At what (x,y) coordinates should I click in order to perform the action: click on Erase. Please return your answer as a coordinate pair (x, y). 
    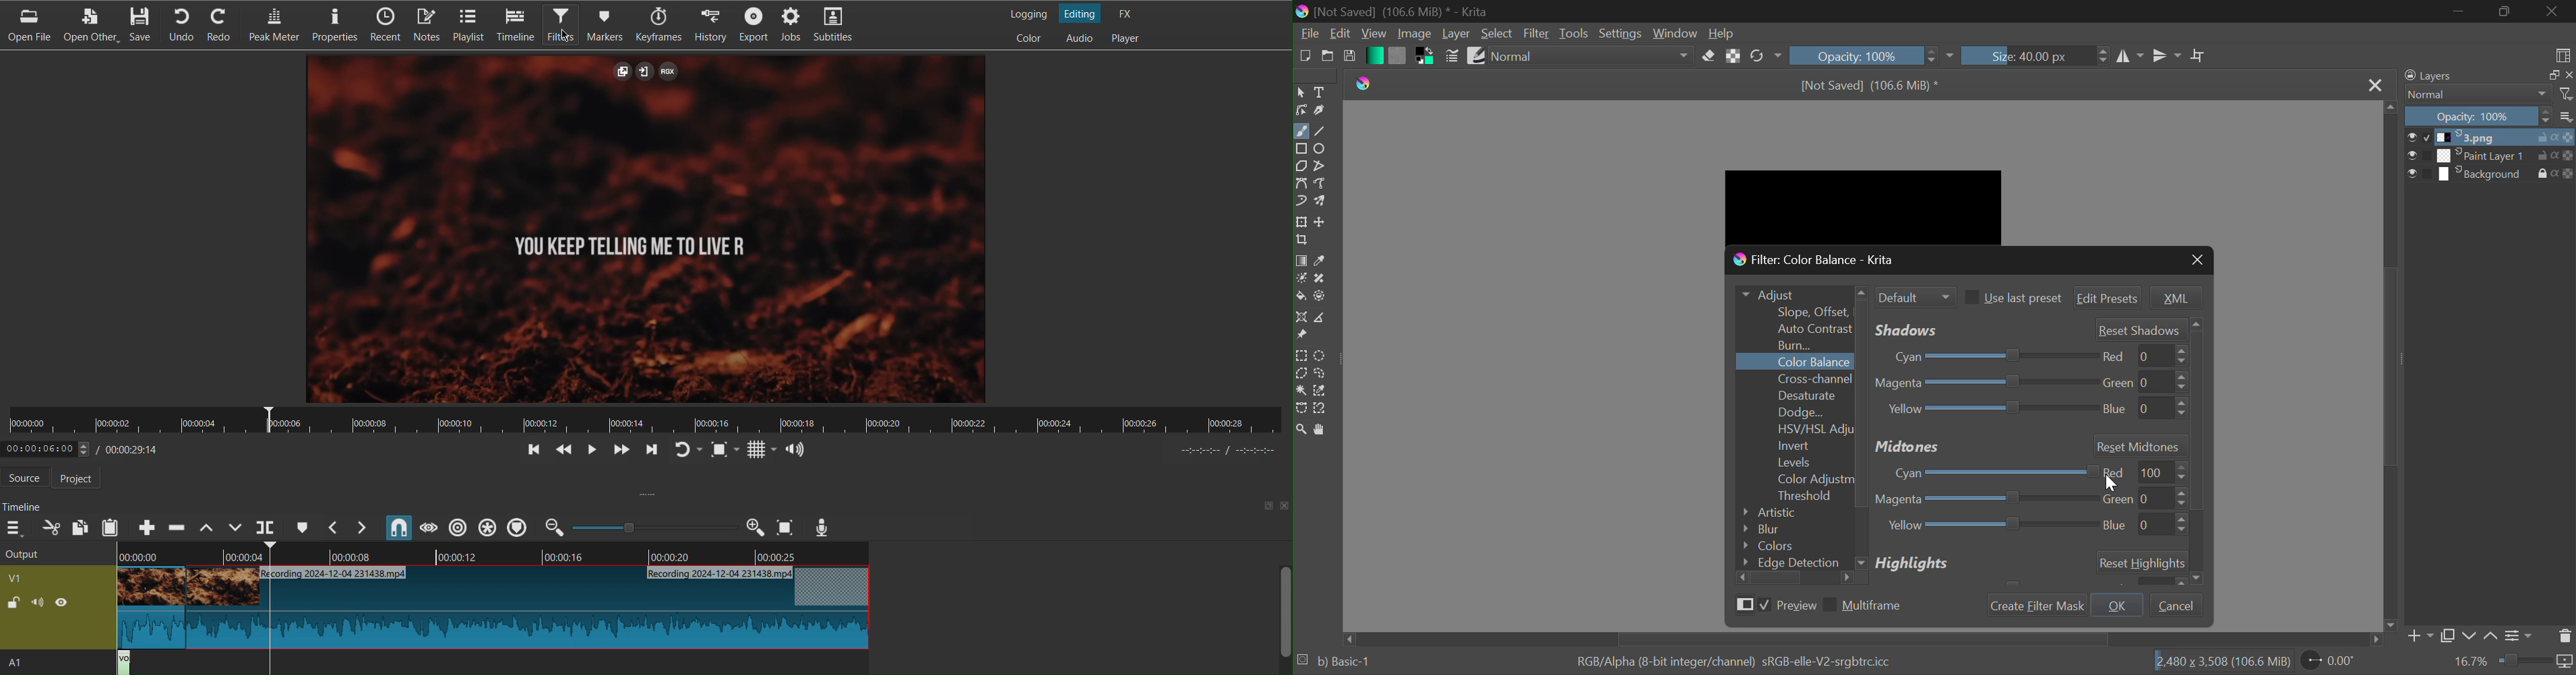
    Looking at the image, I should click on (1709, 57).